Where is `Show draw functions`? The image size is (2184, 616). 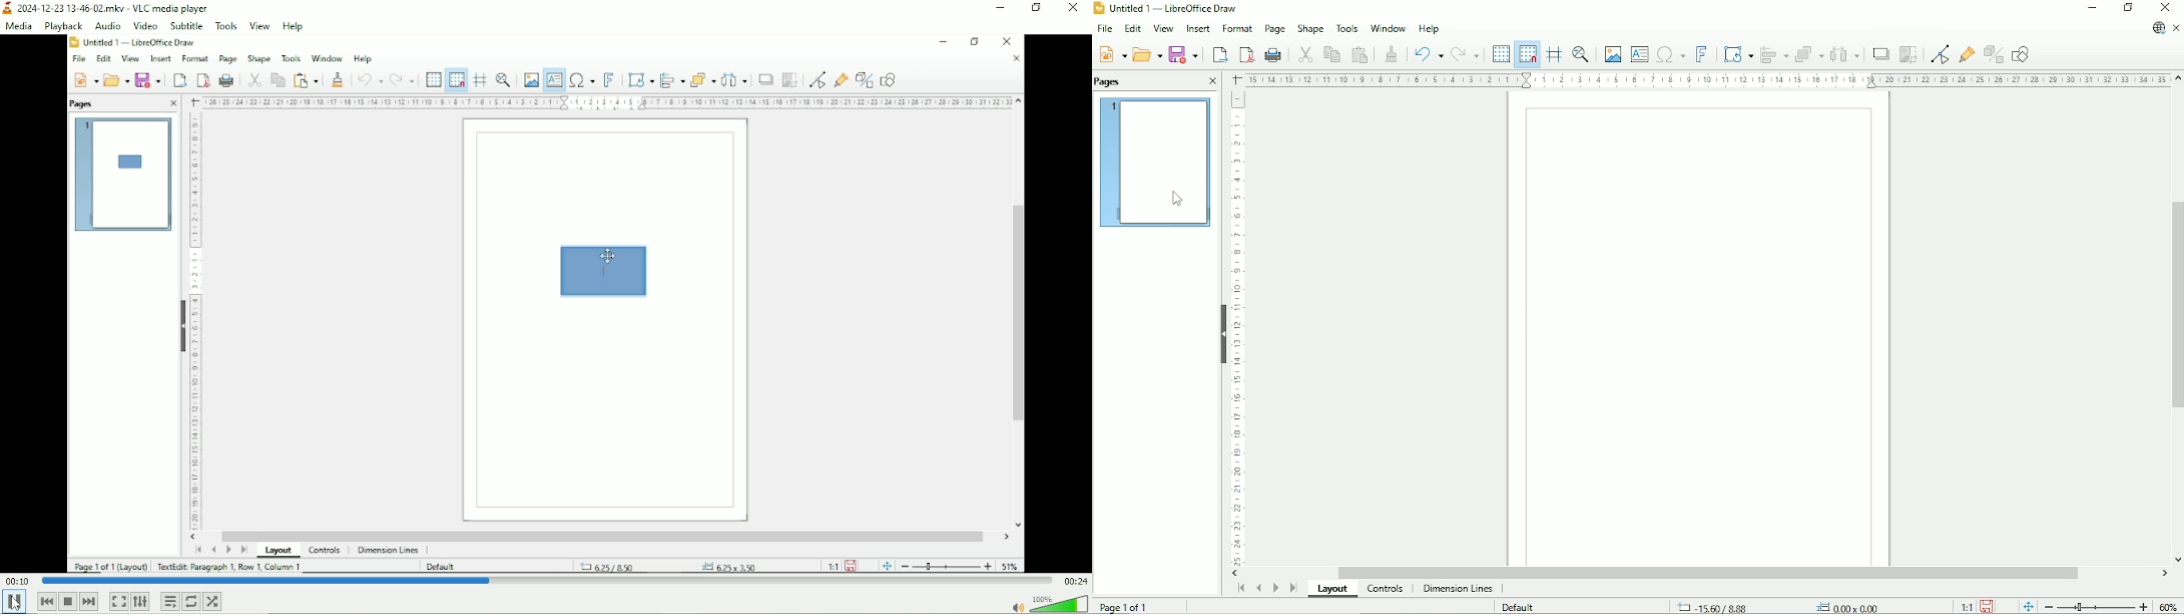 Show draw functions is located at coordinates (2020, 54).